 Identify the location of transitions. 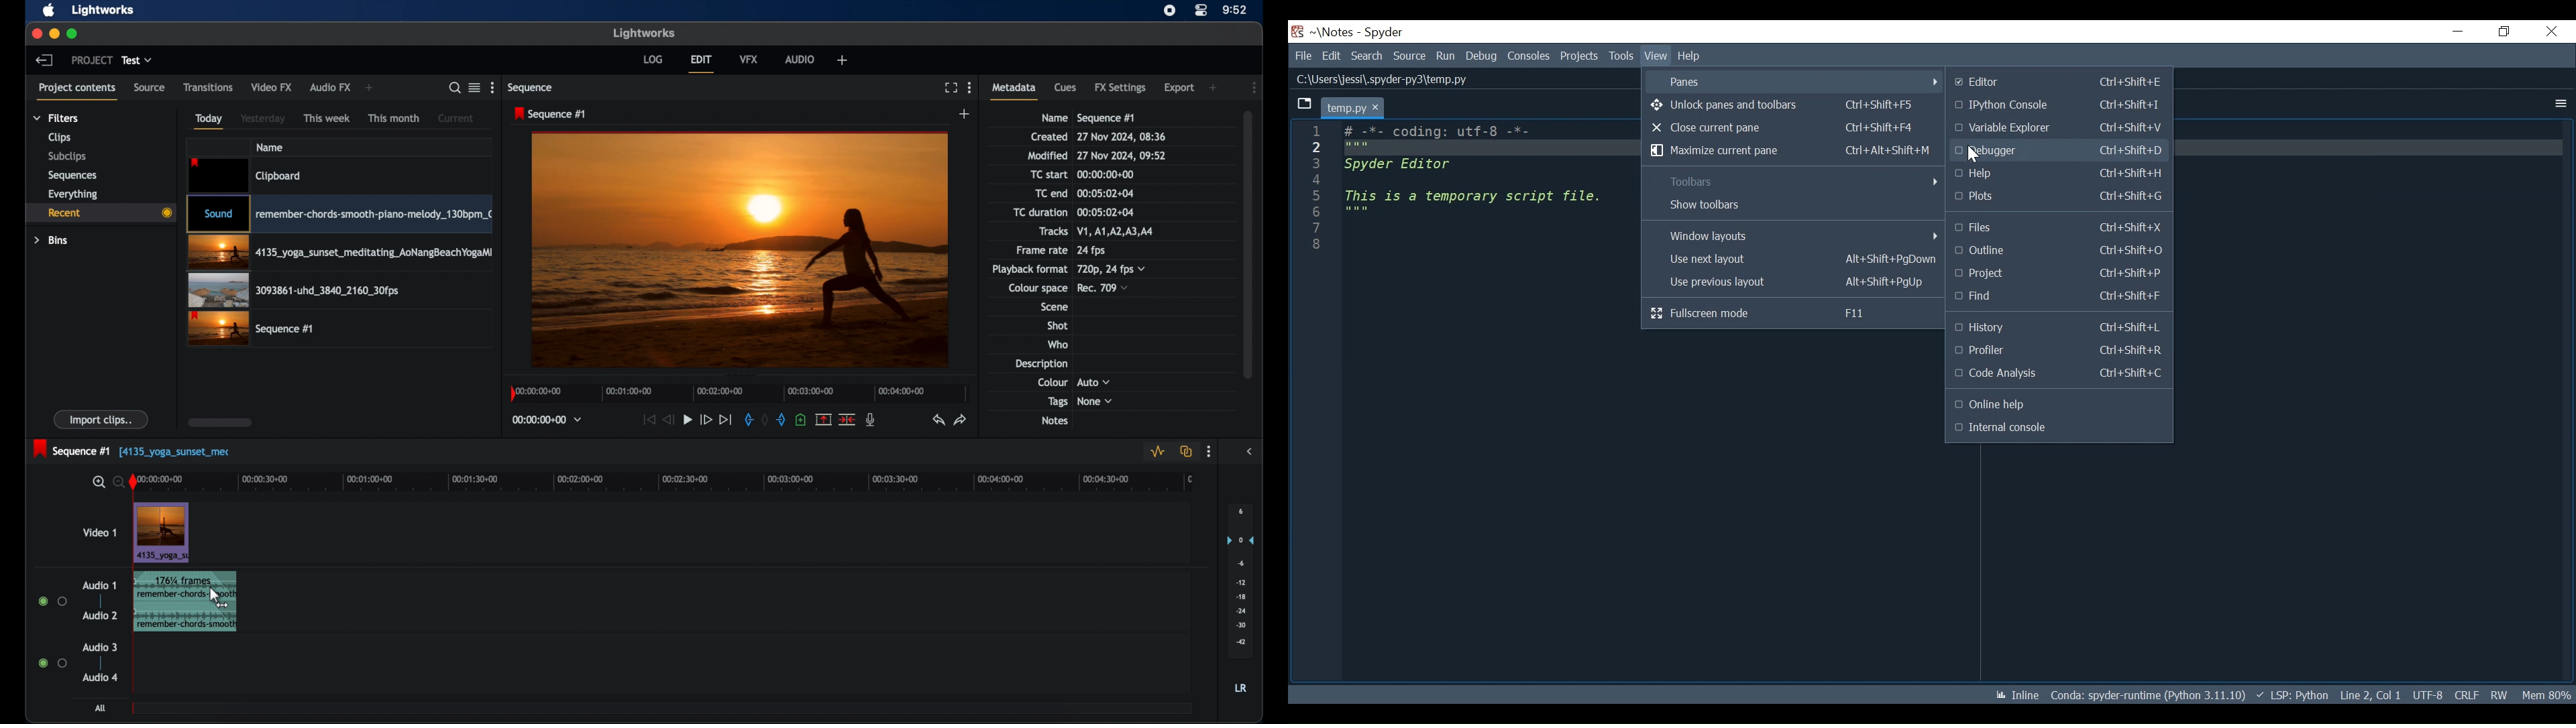
(208, 86).